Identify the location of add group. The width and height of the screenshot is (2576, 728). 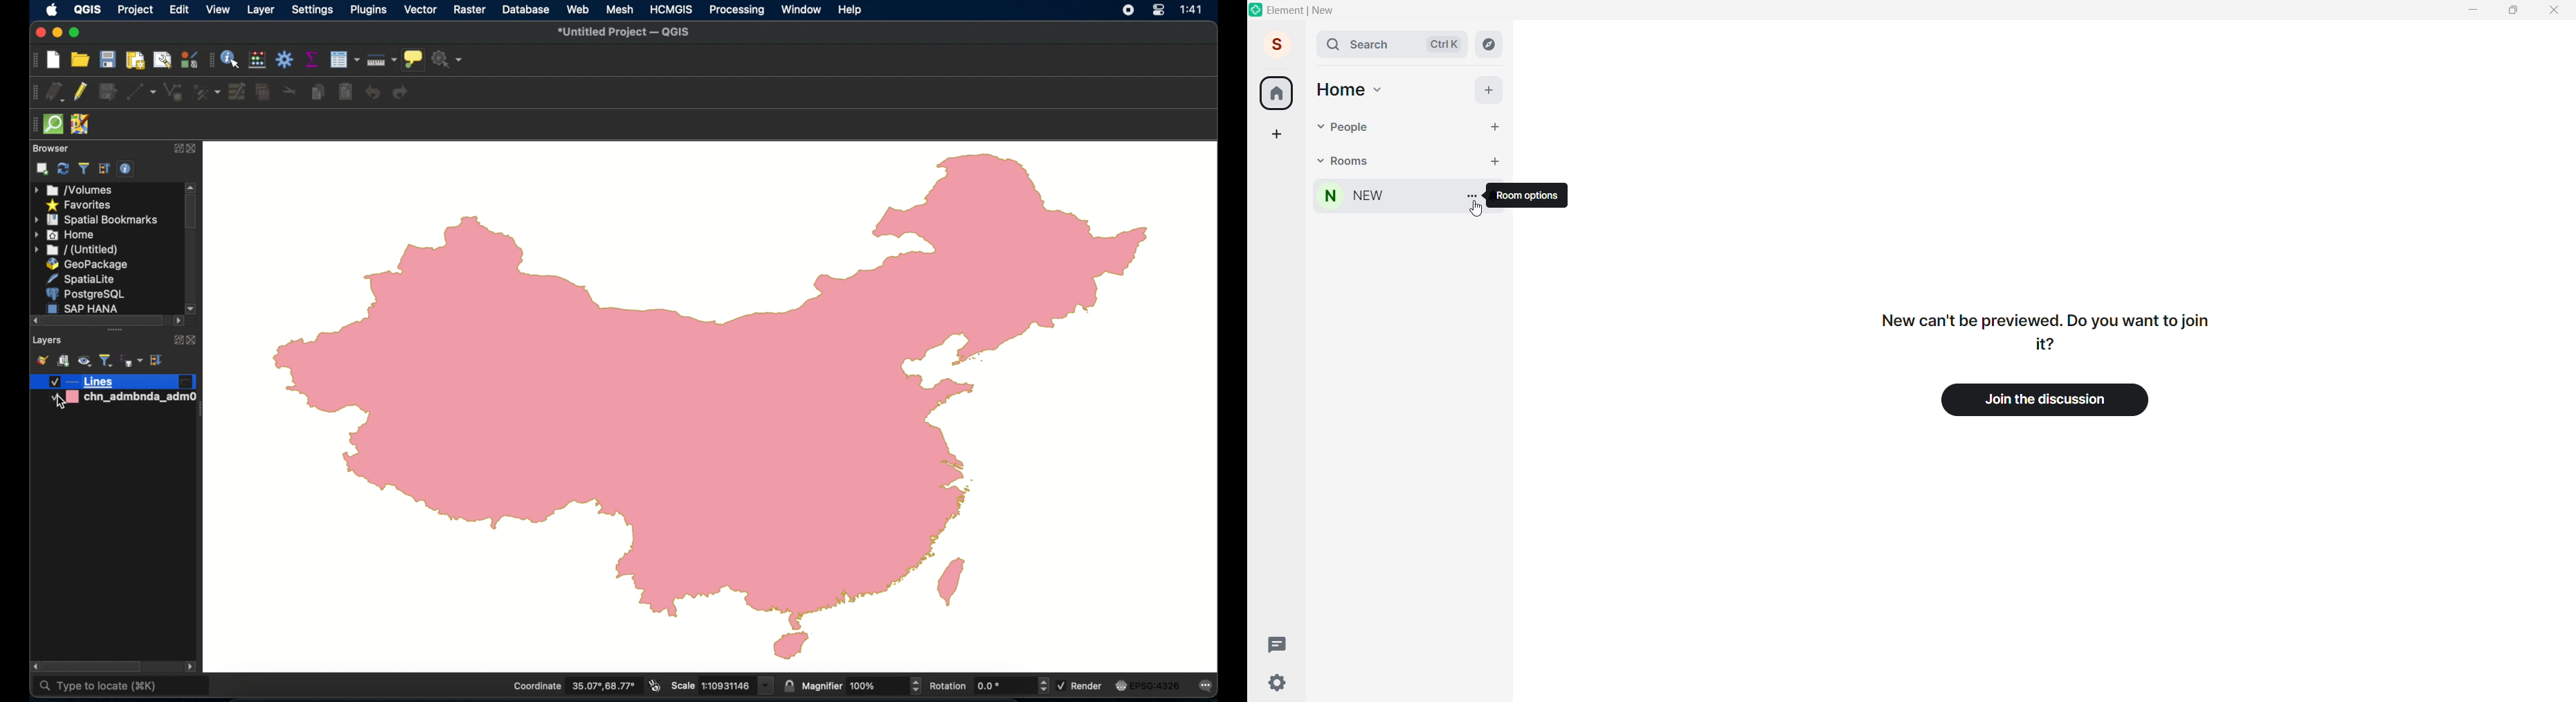
(63, 360).